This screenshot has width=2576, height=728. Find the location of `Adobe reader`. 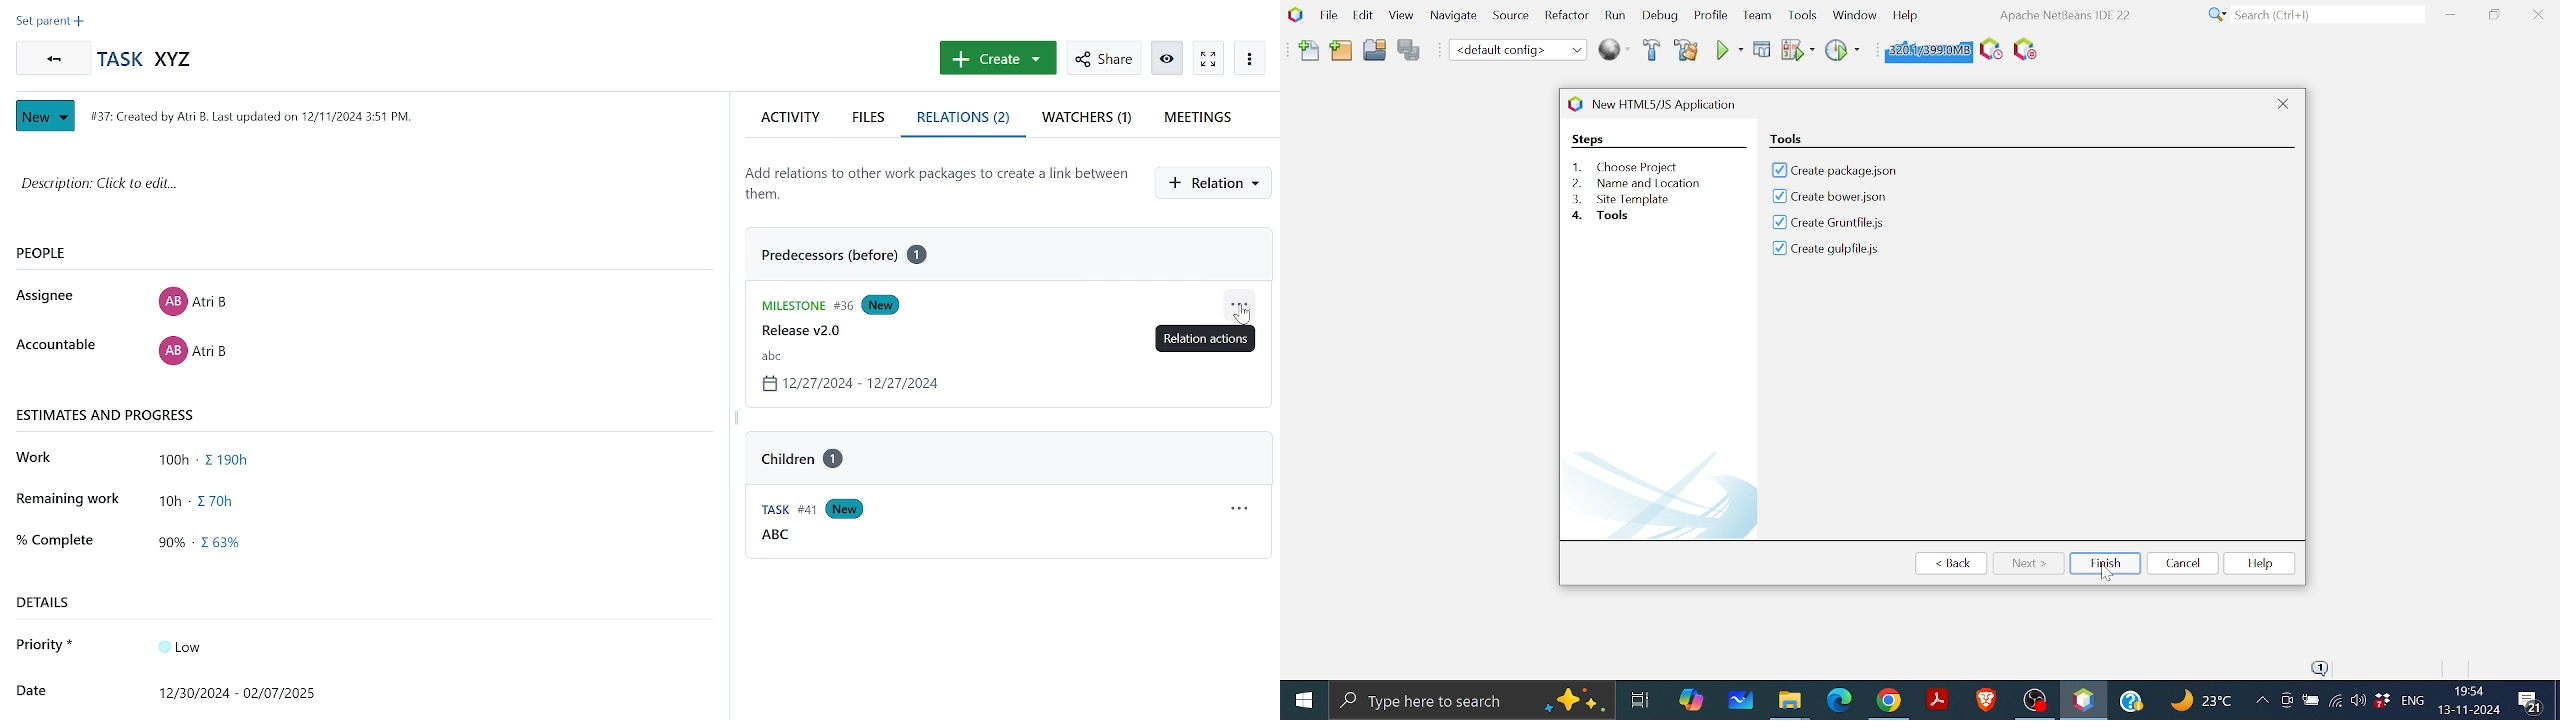

Adobe reader is located at coordinates (1937, 699).